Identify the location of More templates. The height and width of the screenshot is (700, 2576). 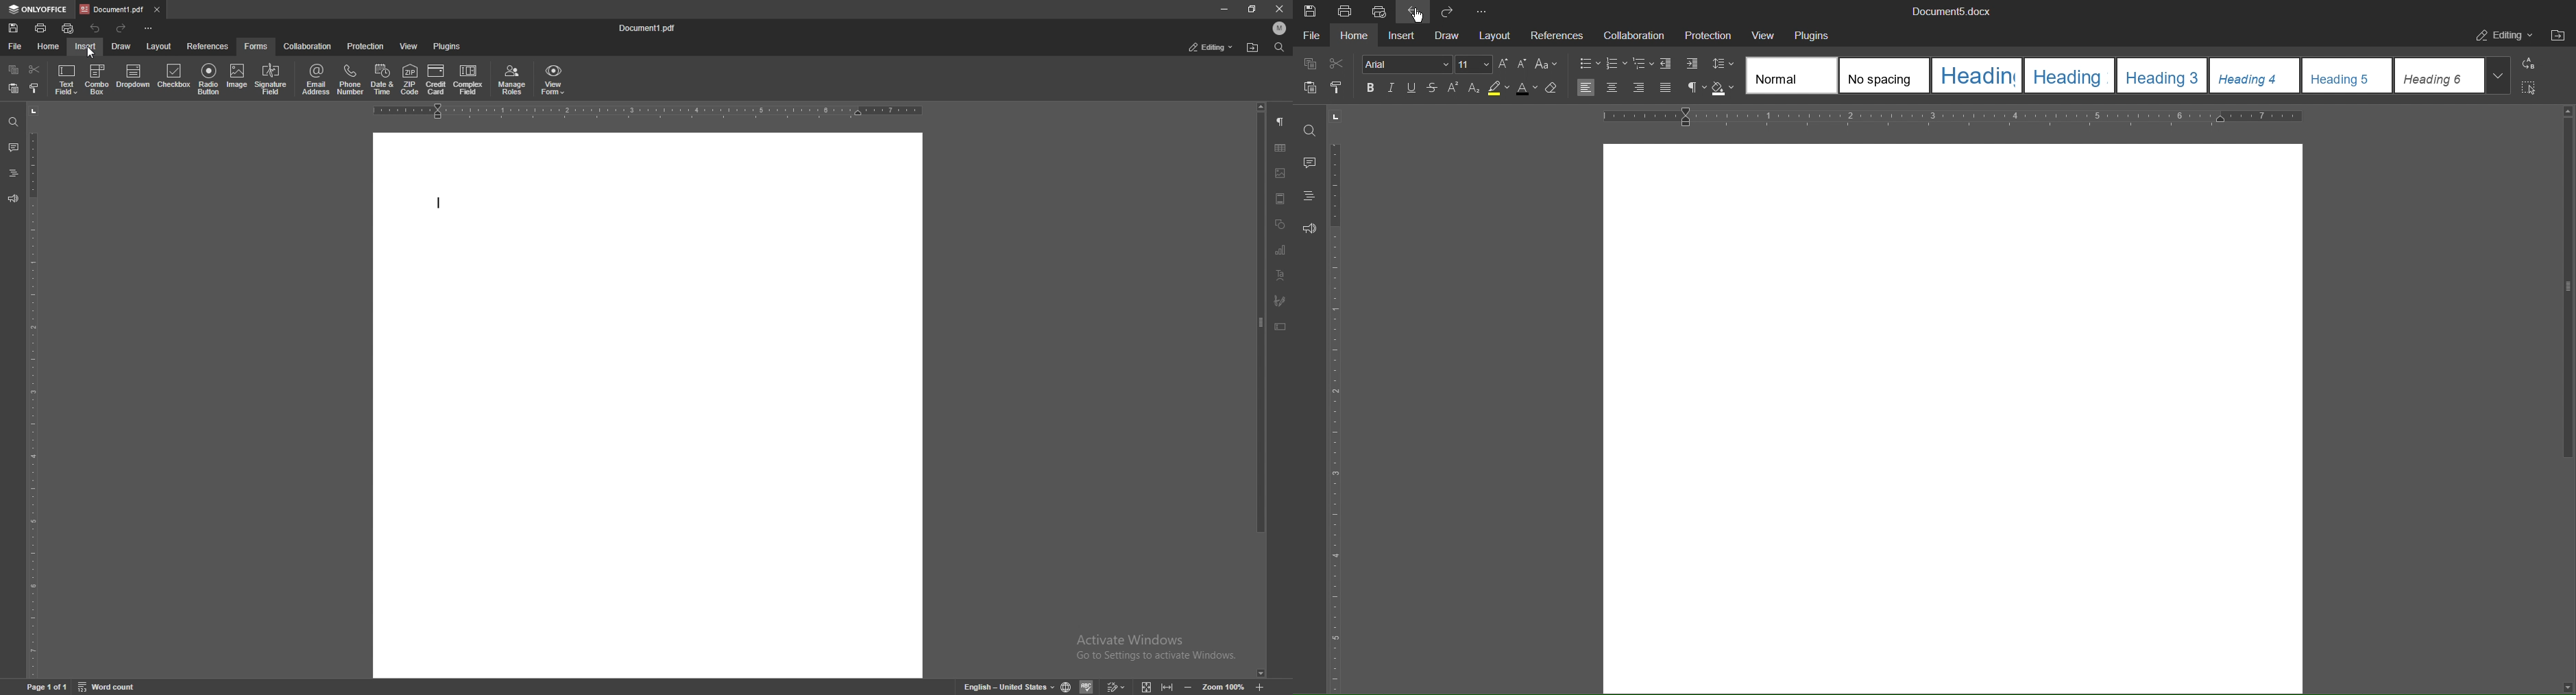
(2498, 75).